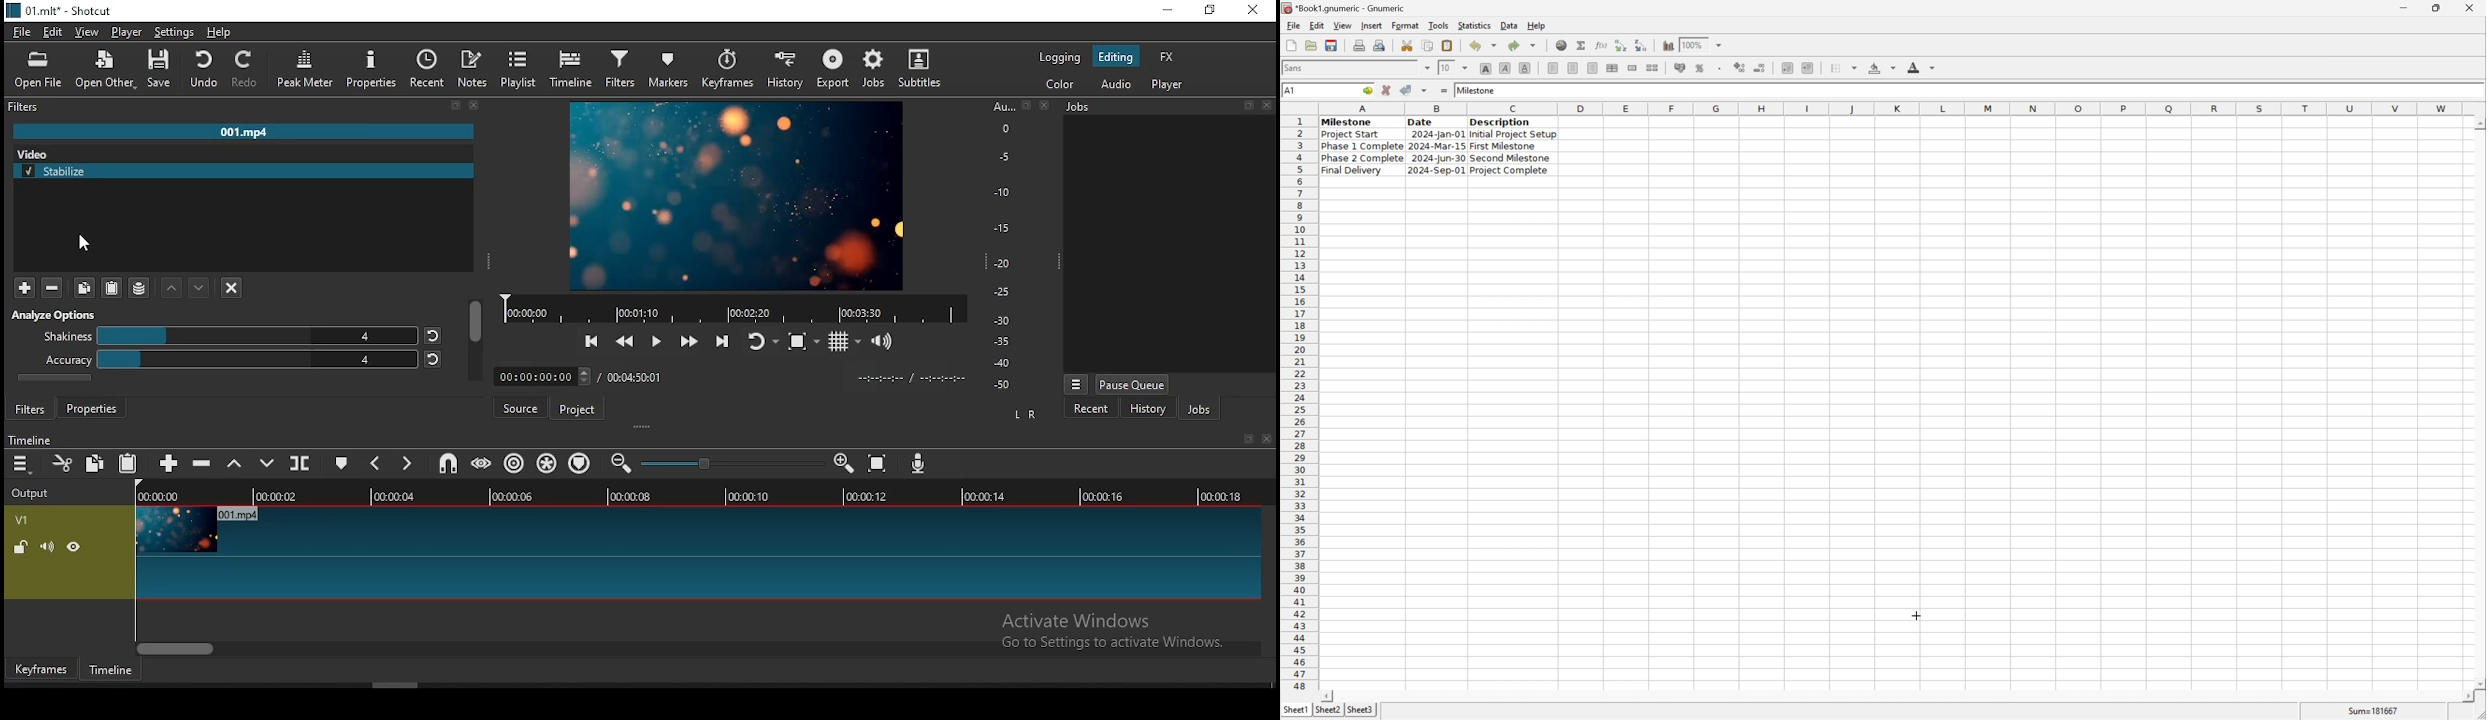 The height and width of the screenshot is (728, 2492). I want to click on zoomout, so click(52, 288).